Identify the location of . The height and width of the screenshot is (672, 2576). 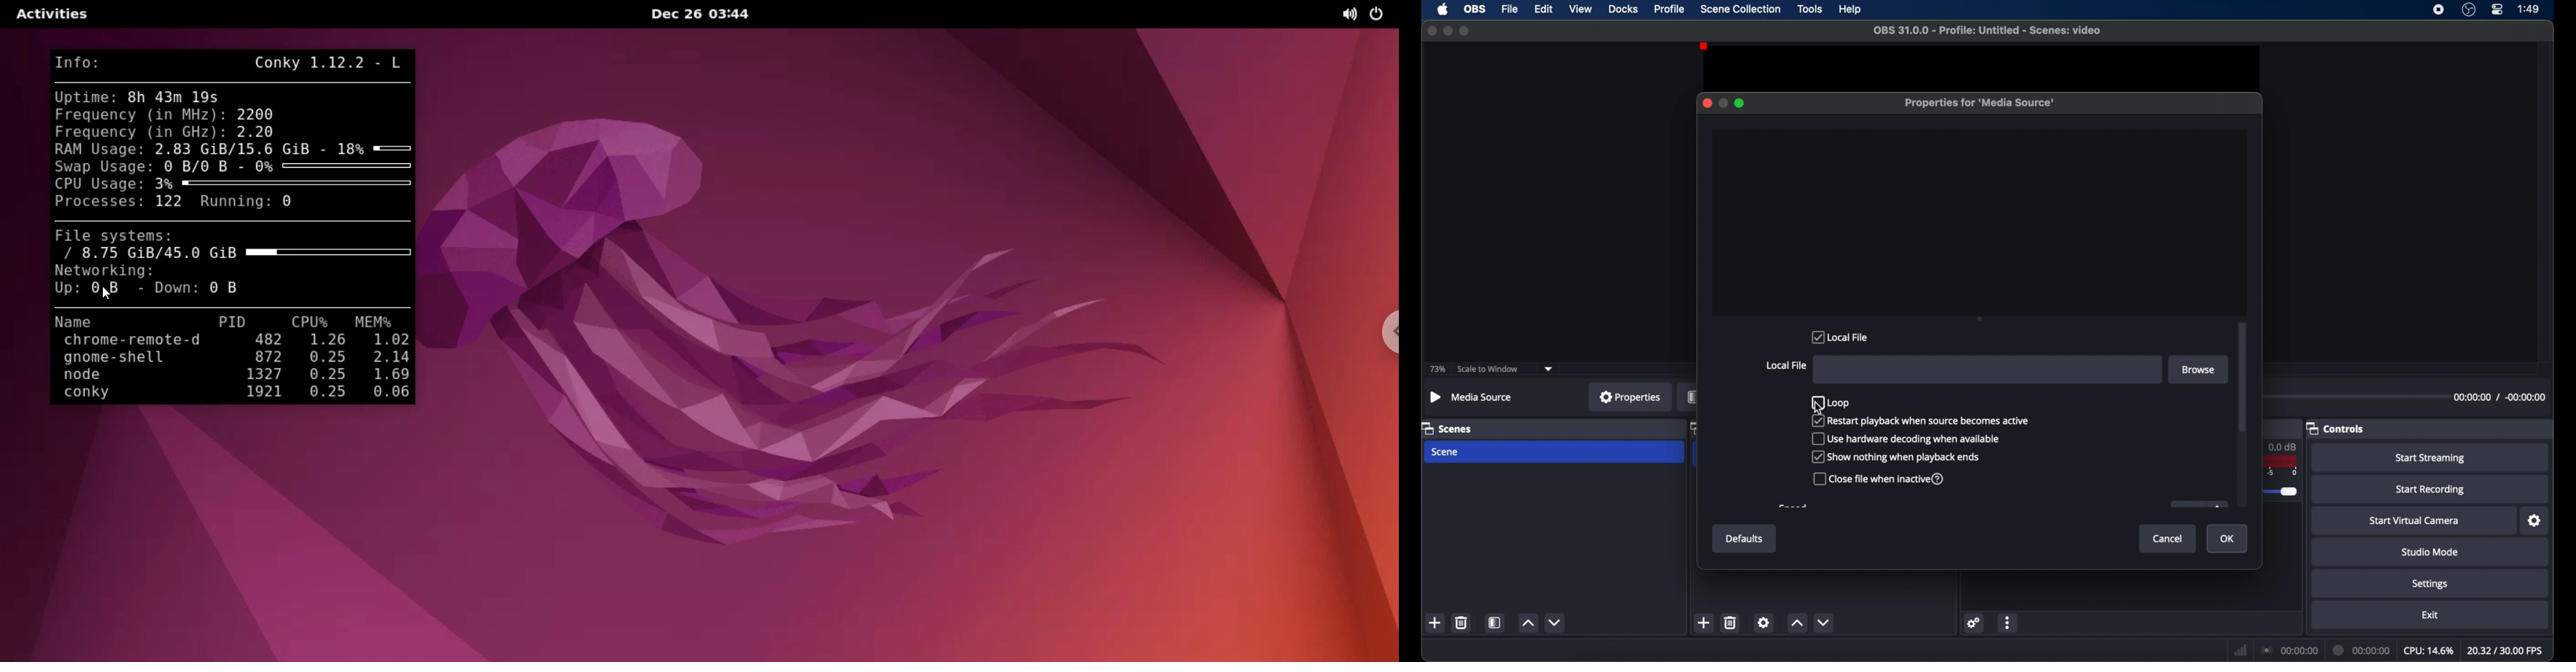
(2429, 650).